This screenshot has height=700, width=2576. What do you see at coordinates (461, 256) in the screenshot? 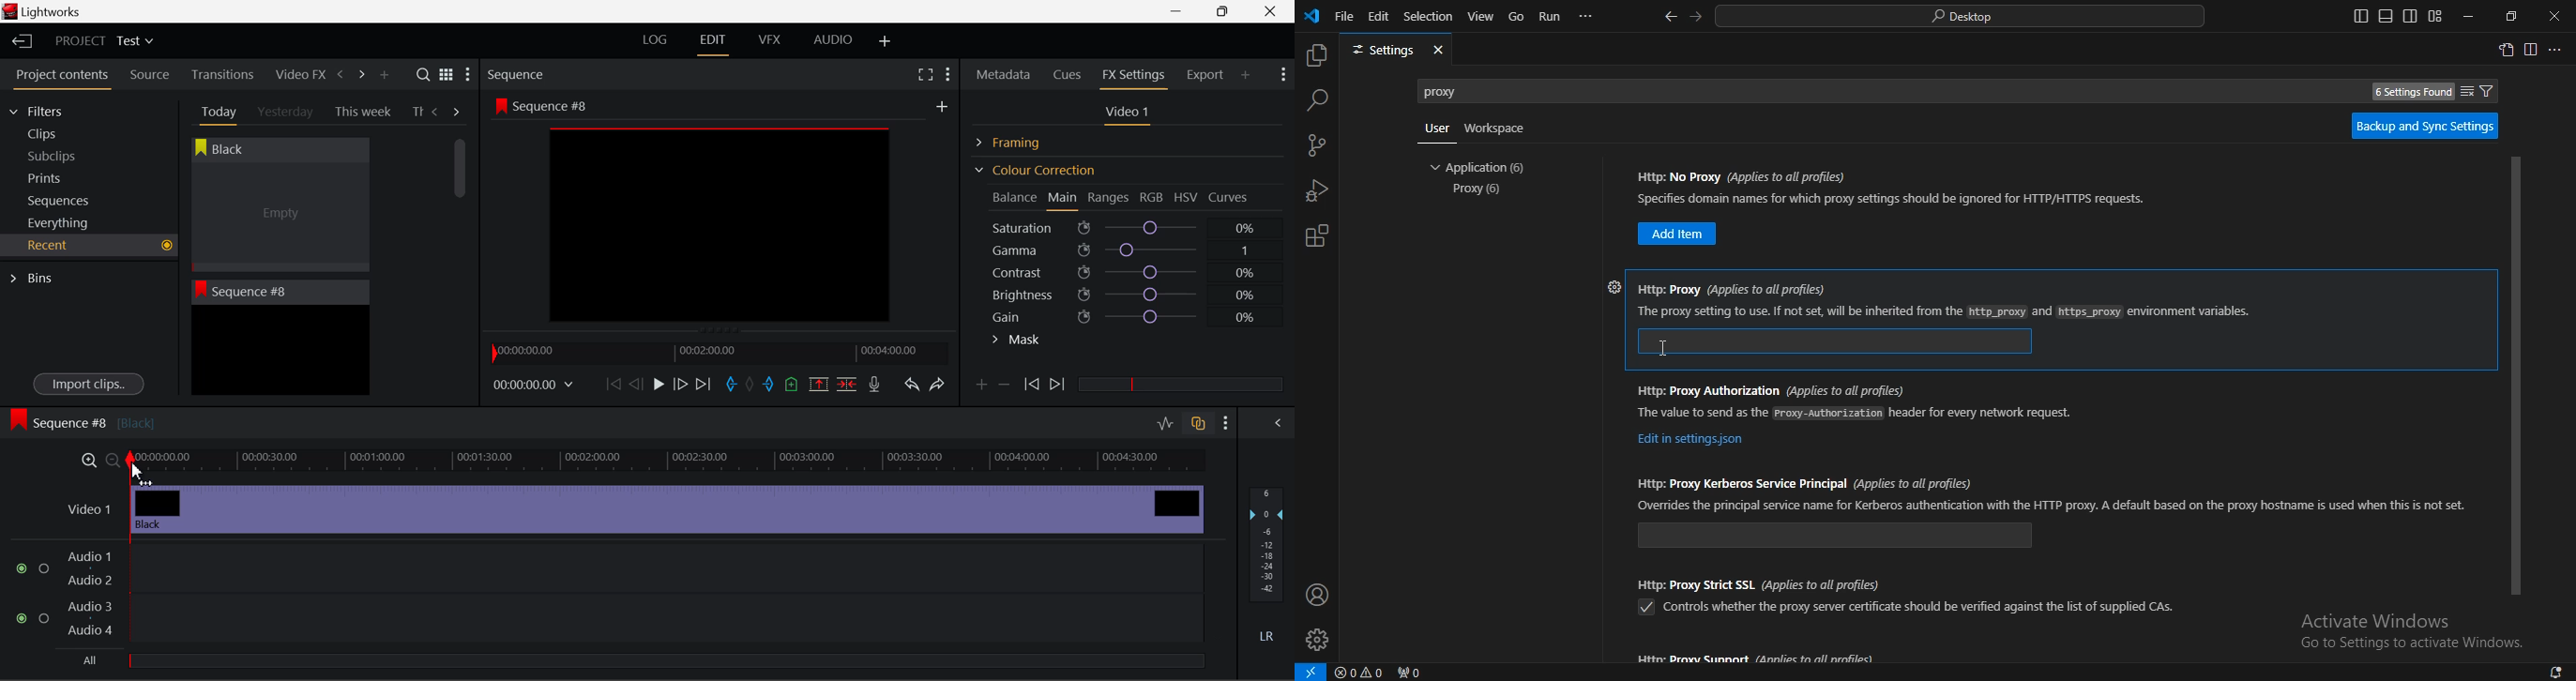
I see `Scroll Bar` at bounding box center [461, 256].